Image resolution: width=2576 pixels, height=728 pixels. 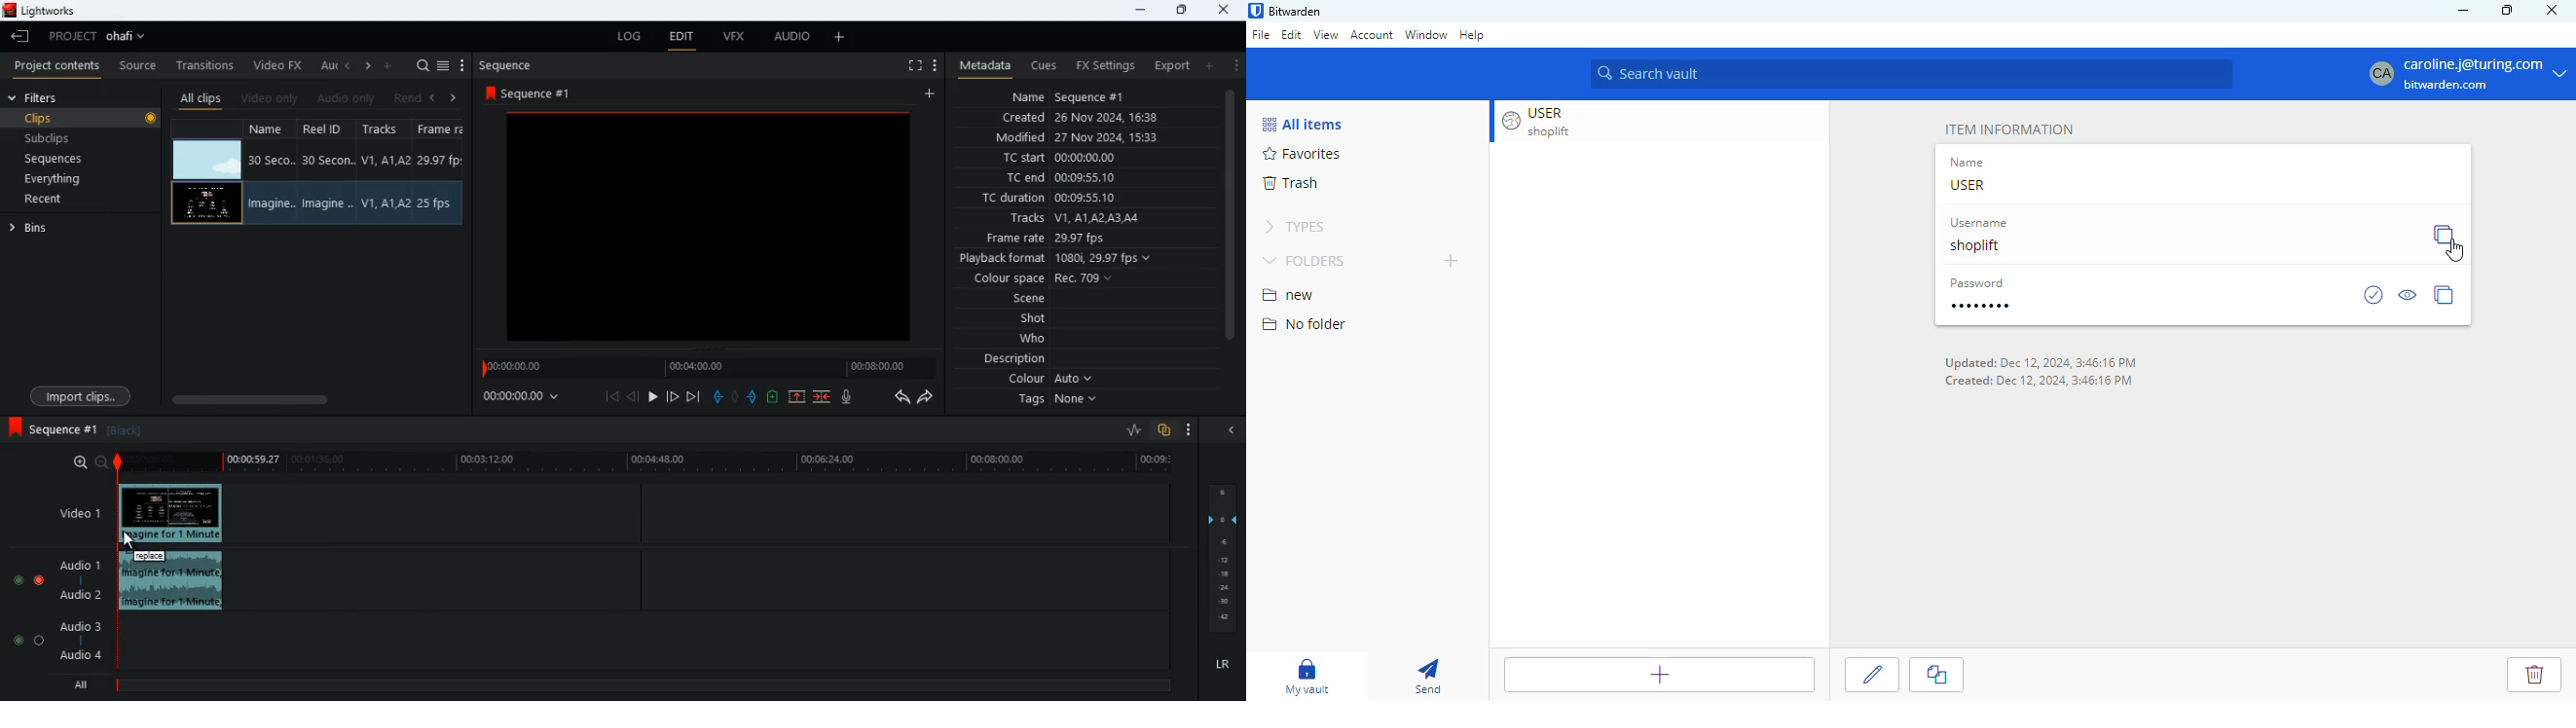 I want to click on my vault, so click(x=1308, y=675).